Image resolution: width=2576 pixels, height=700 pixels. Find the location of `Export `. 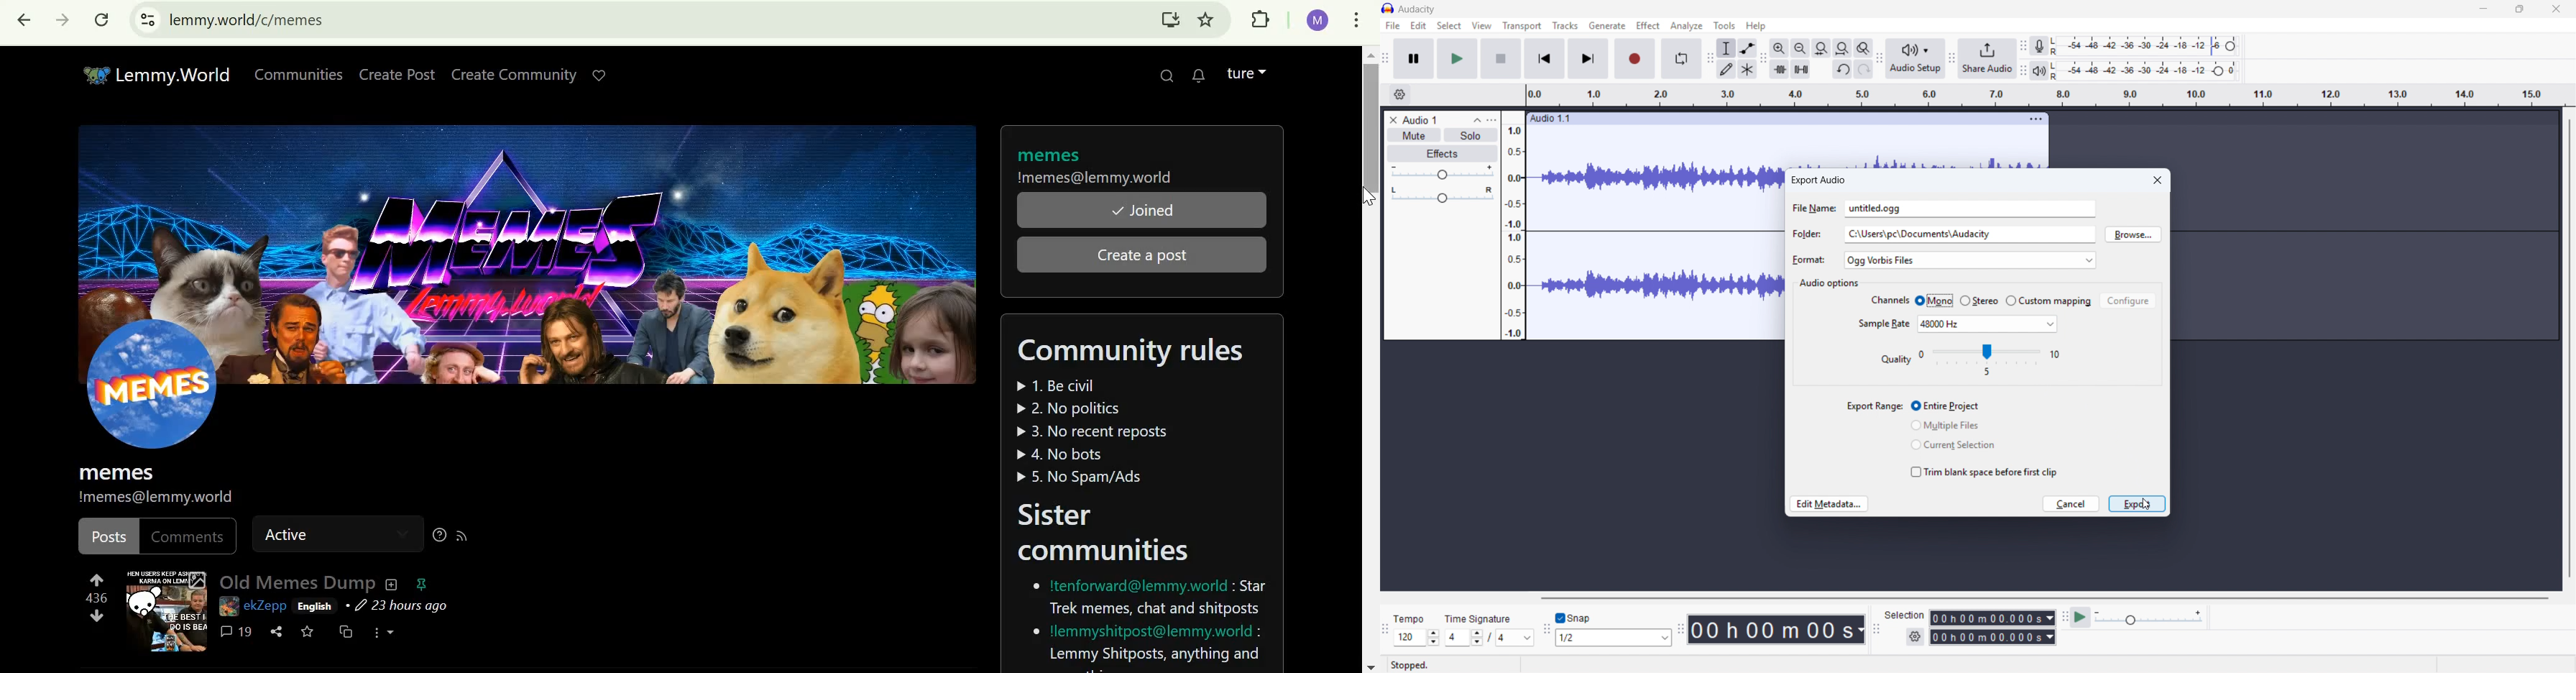

Export  is located at coordinates (2137, 504).